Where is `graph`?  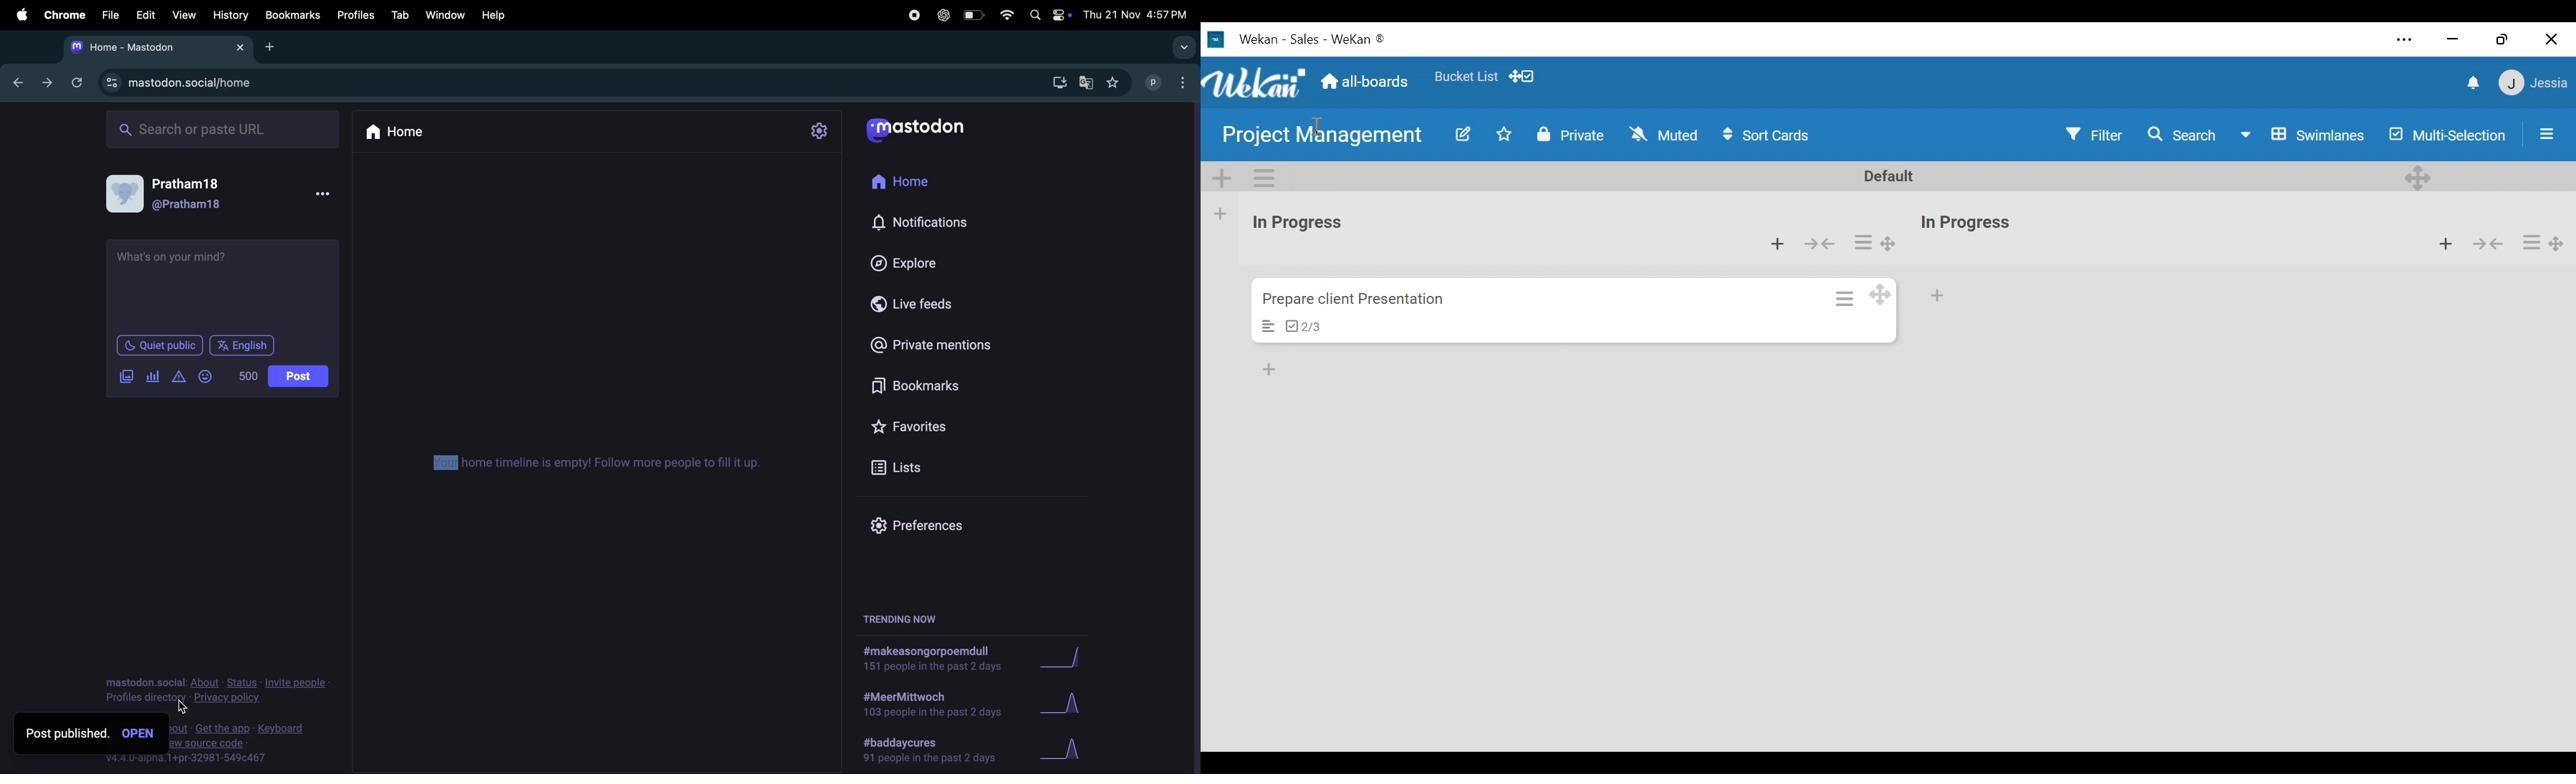
graph is located at coordinates (1065, 749).